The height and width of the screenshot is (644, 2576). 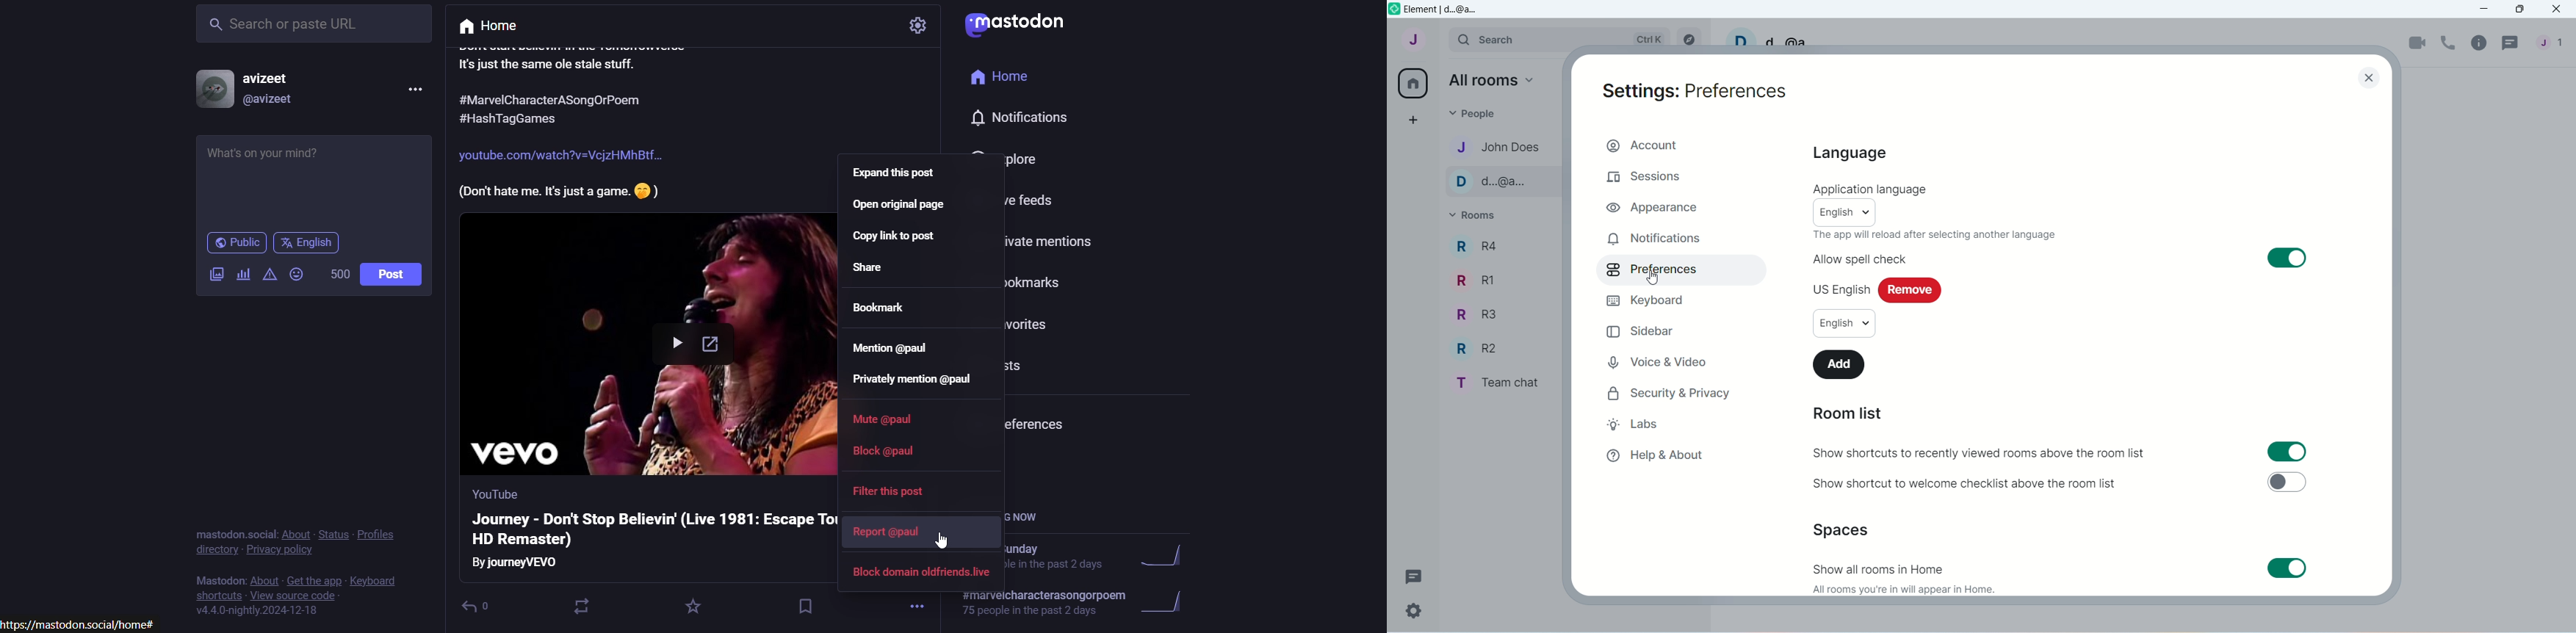 I want to click on , so click(x=945, y=541).